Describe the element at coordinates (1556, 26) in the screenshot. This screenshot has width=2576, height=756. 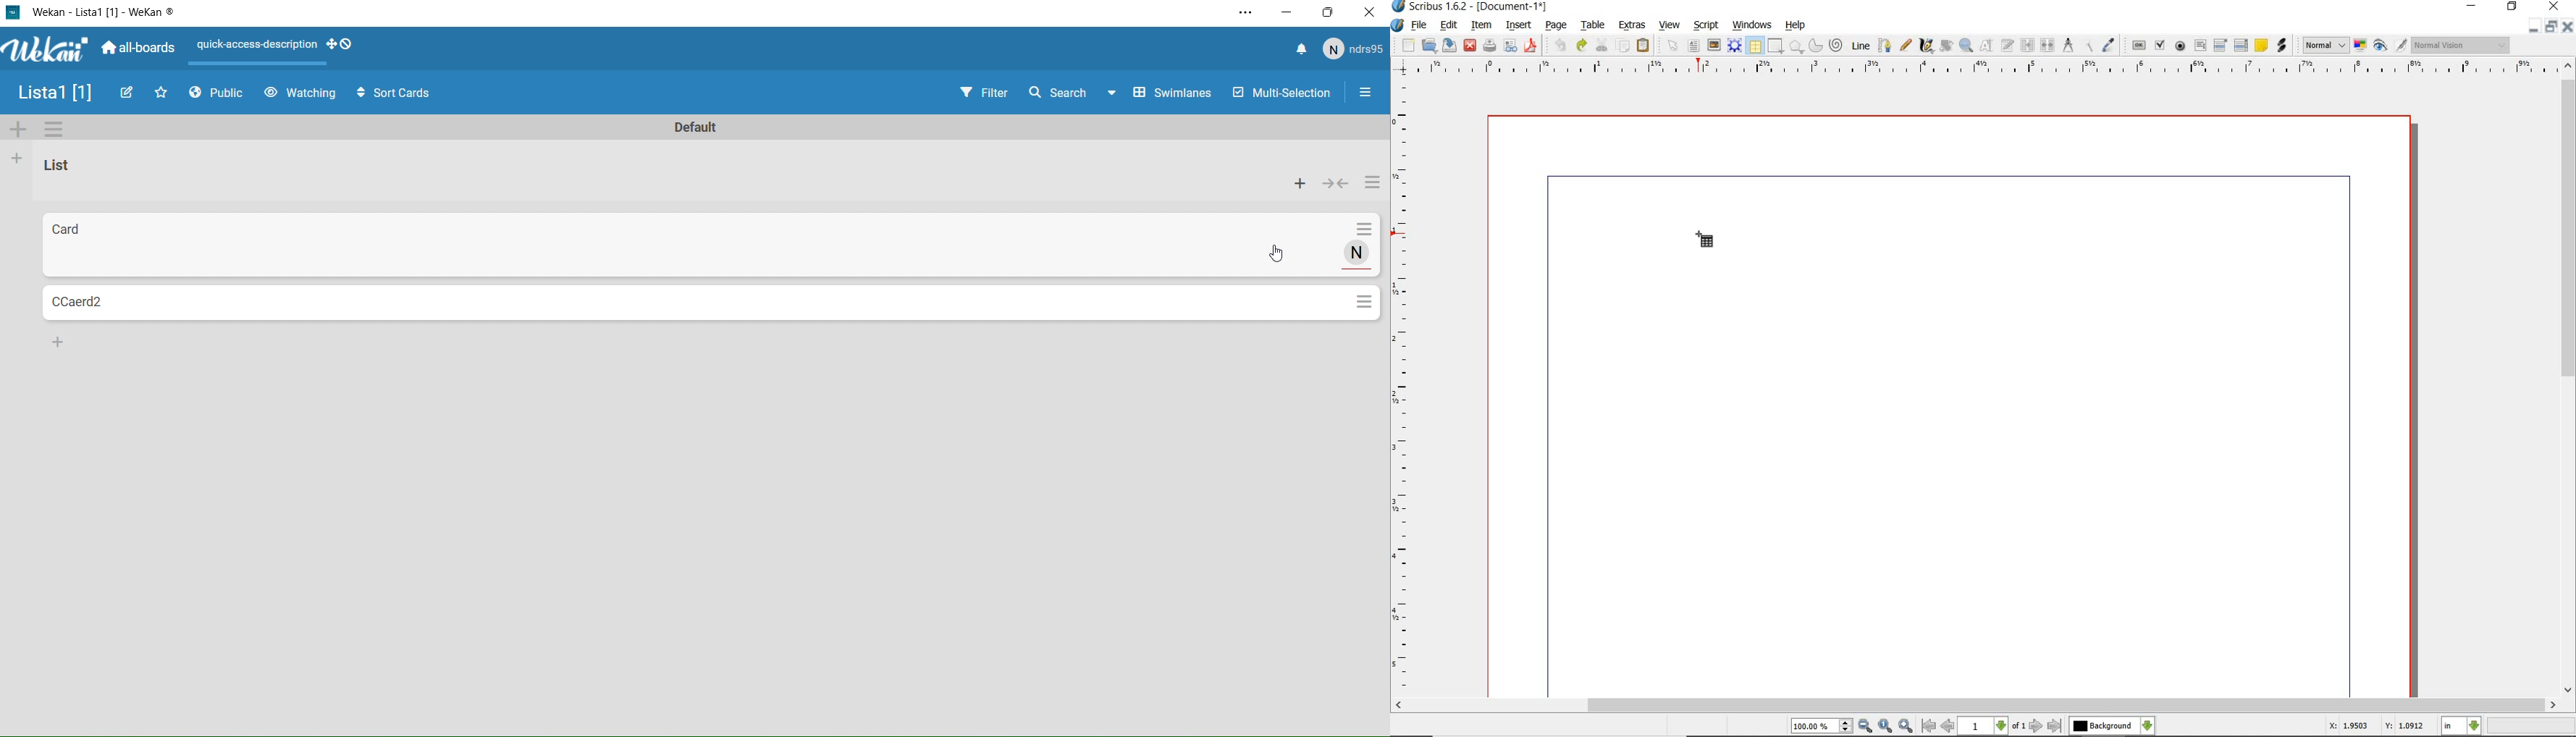
I see `page` at that location.